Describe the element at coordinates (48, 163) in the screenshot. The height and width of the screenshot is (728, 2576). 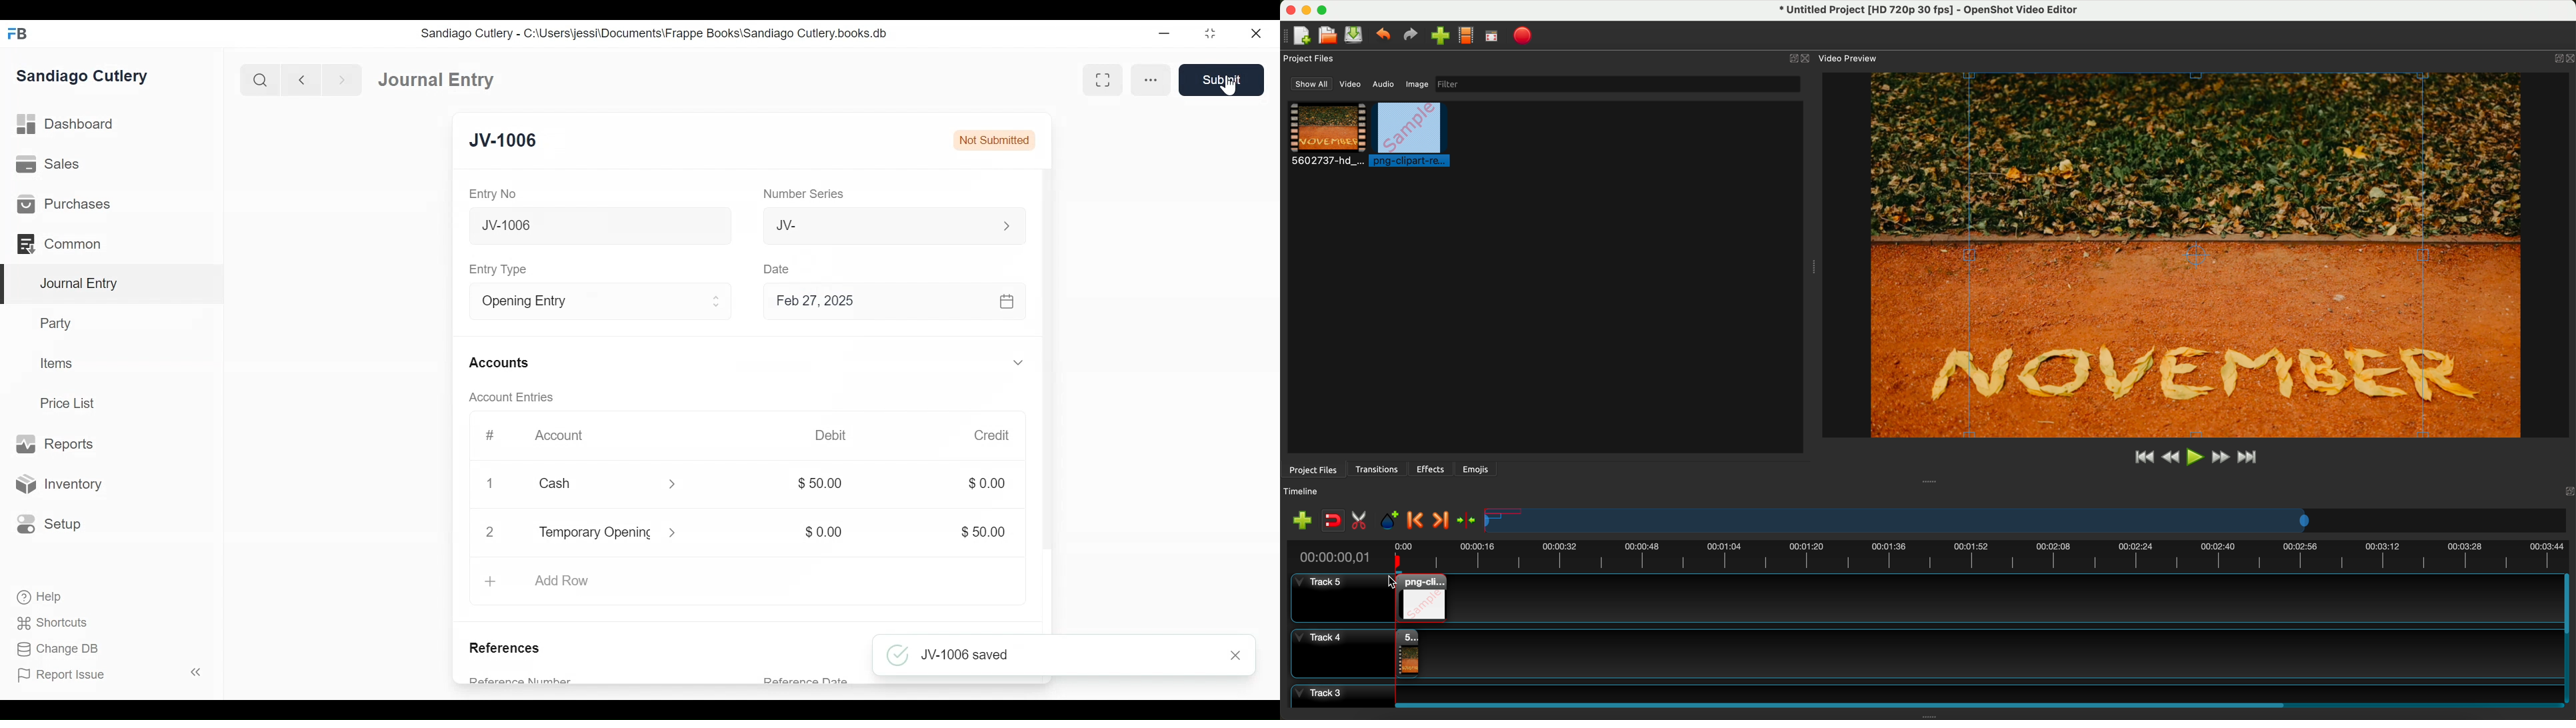
I see `Sales` at that location.